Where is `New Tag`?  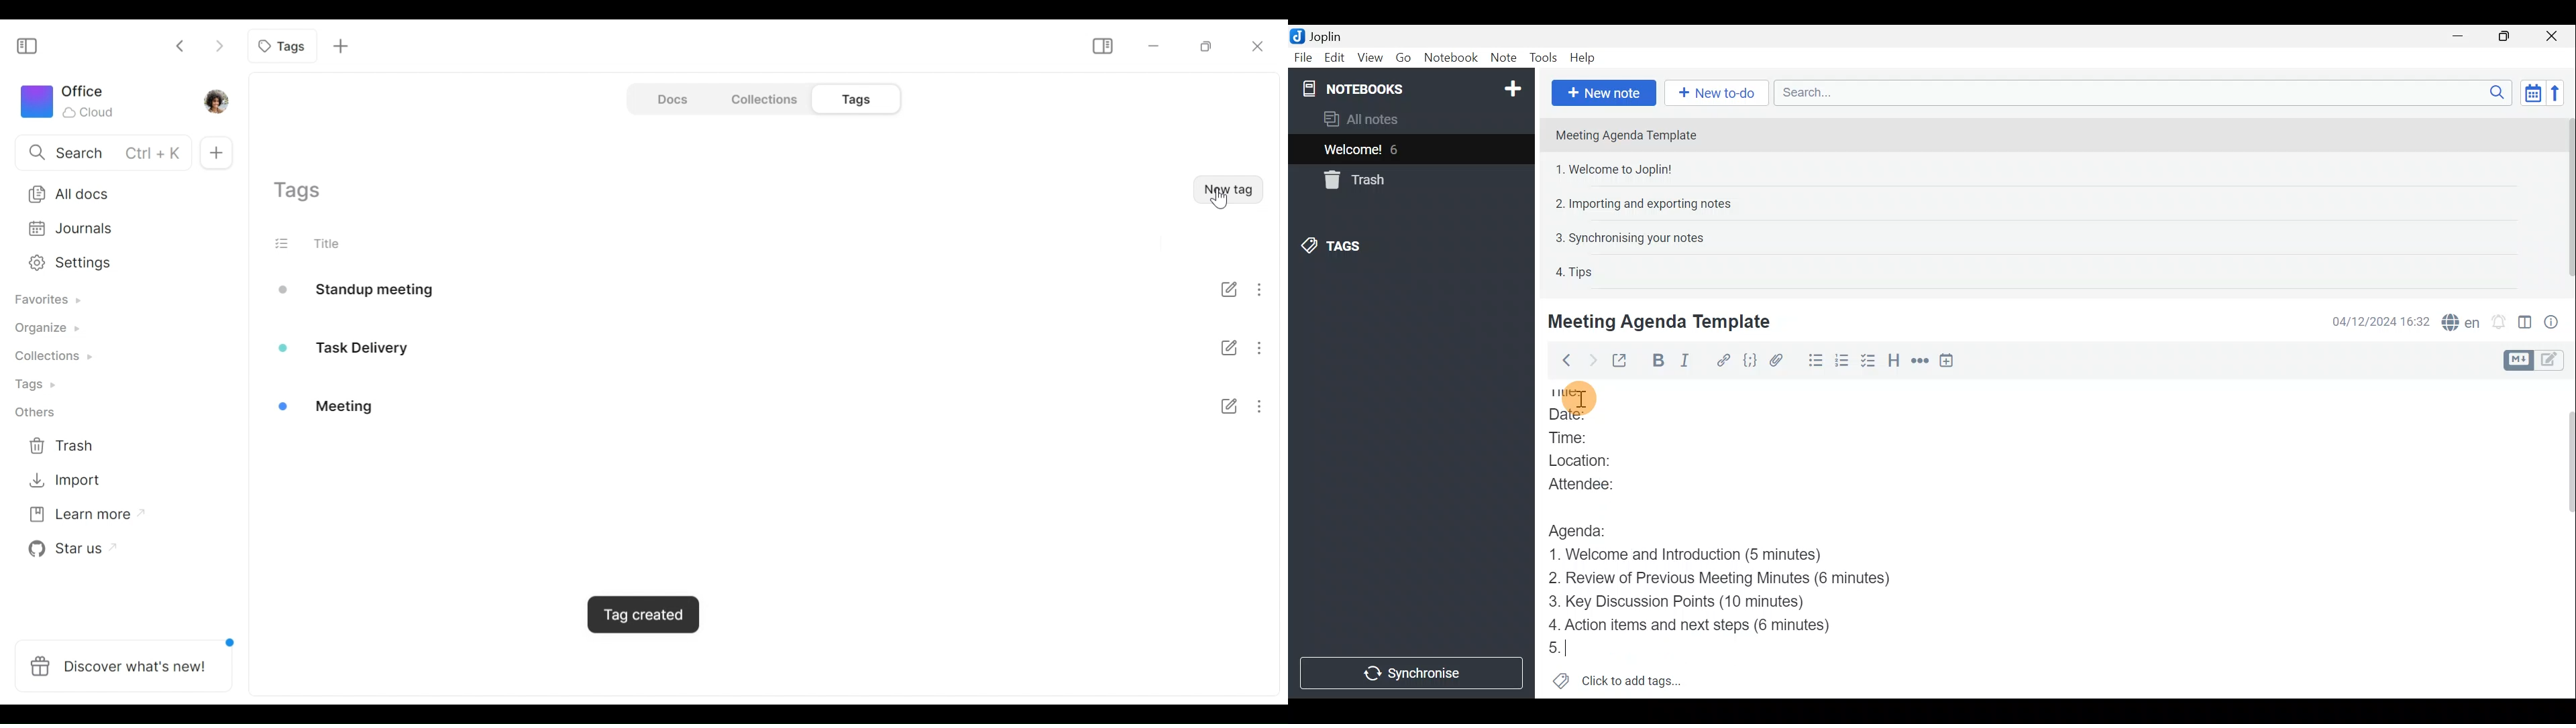 New Tag is located at coordinates (1226, 188).